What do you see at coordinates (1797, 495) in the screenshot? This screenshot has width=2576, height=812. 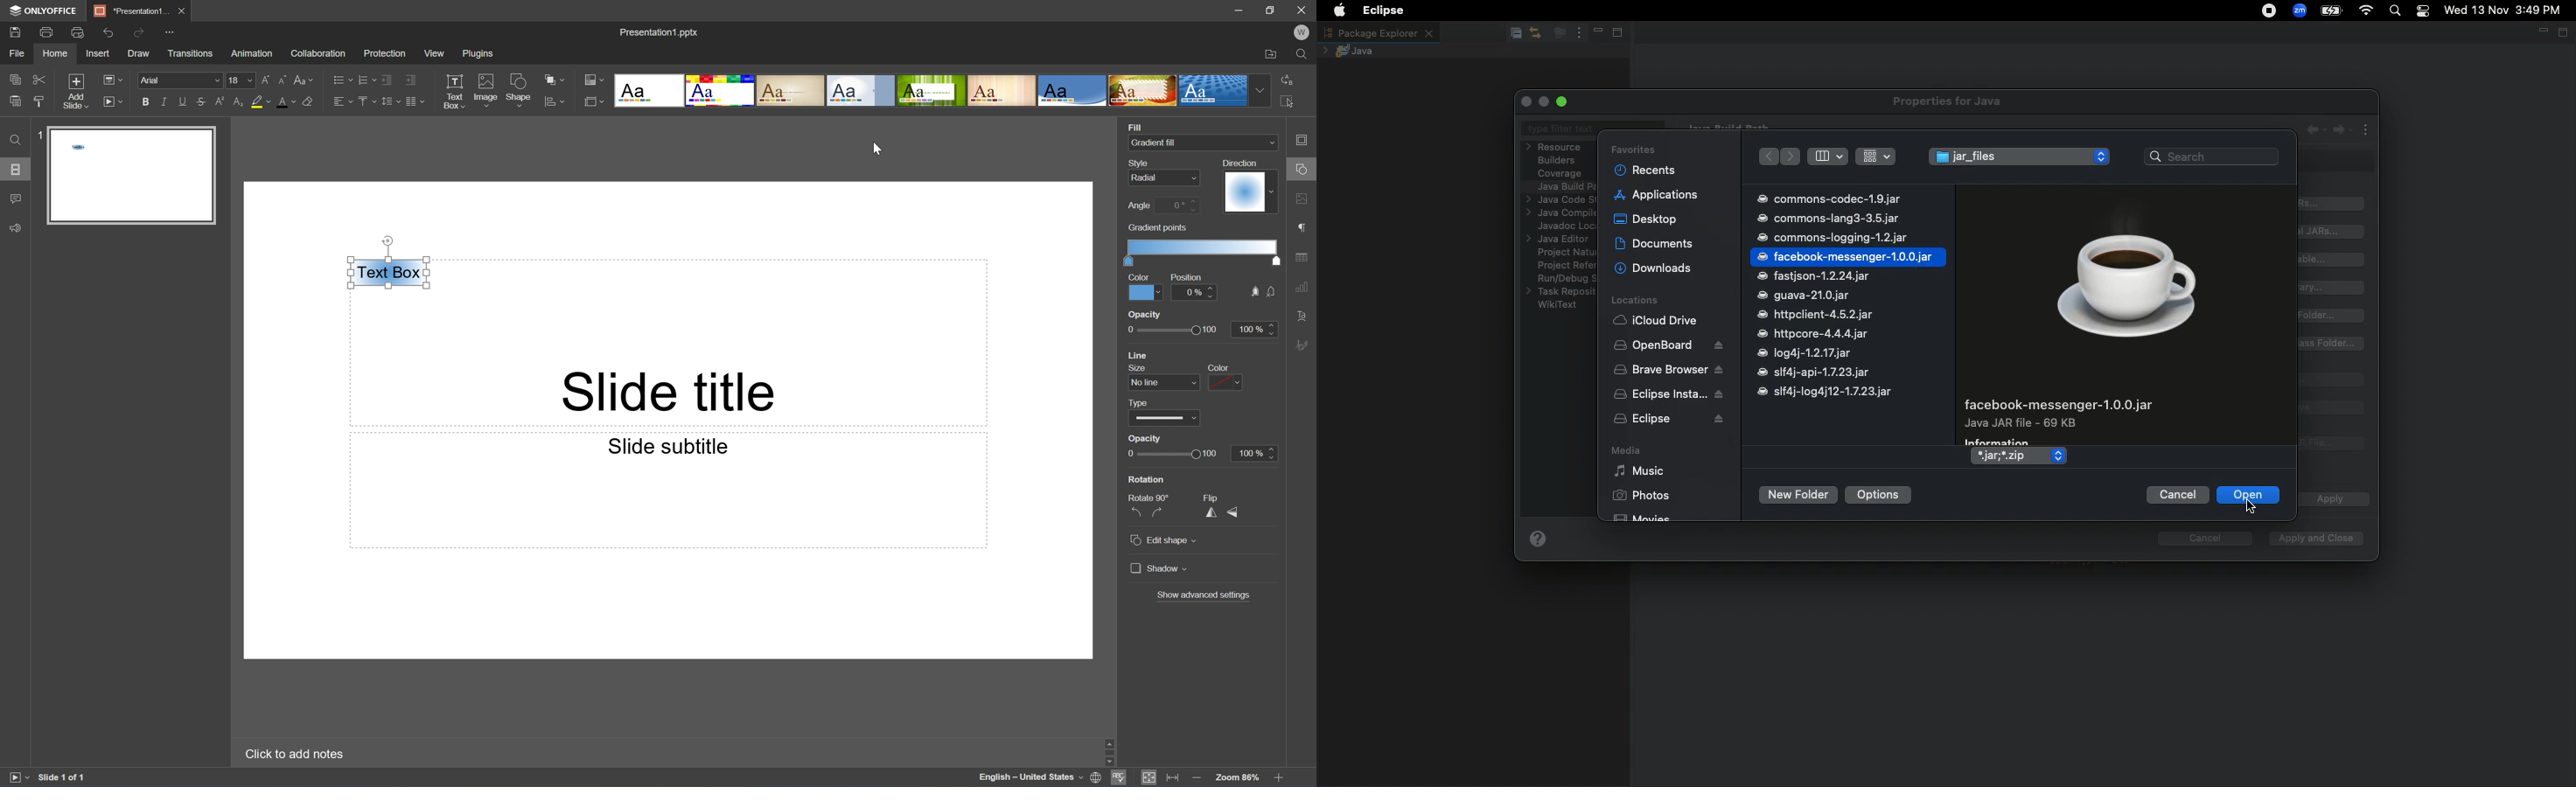 I see `New folder` at bounding box center [1797, 495].